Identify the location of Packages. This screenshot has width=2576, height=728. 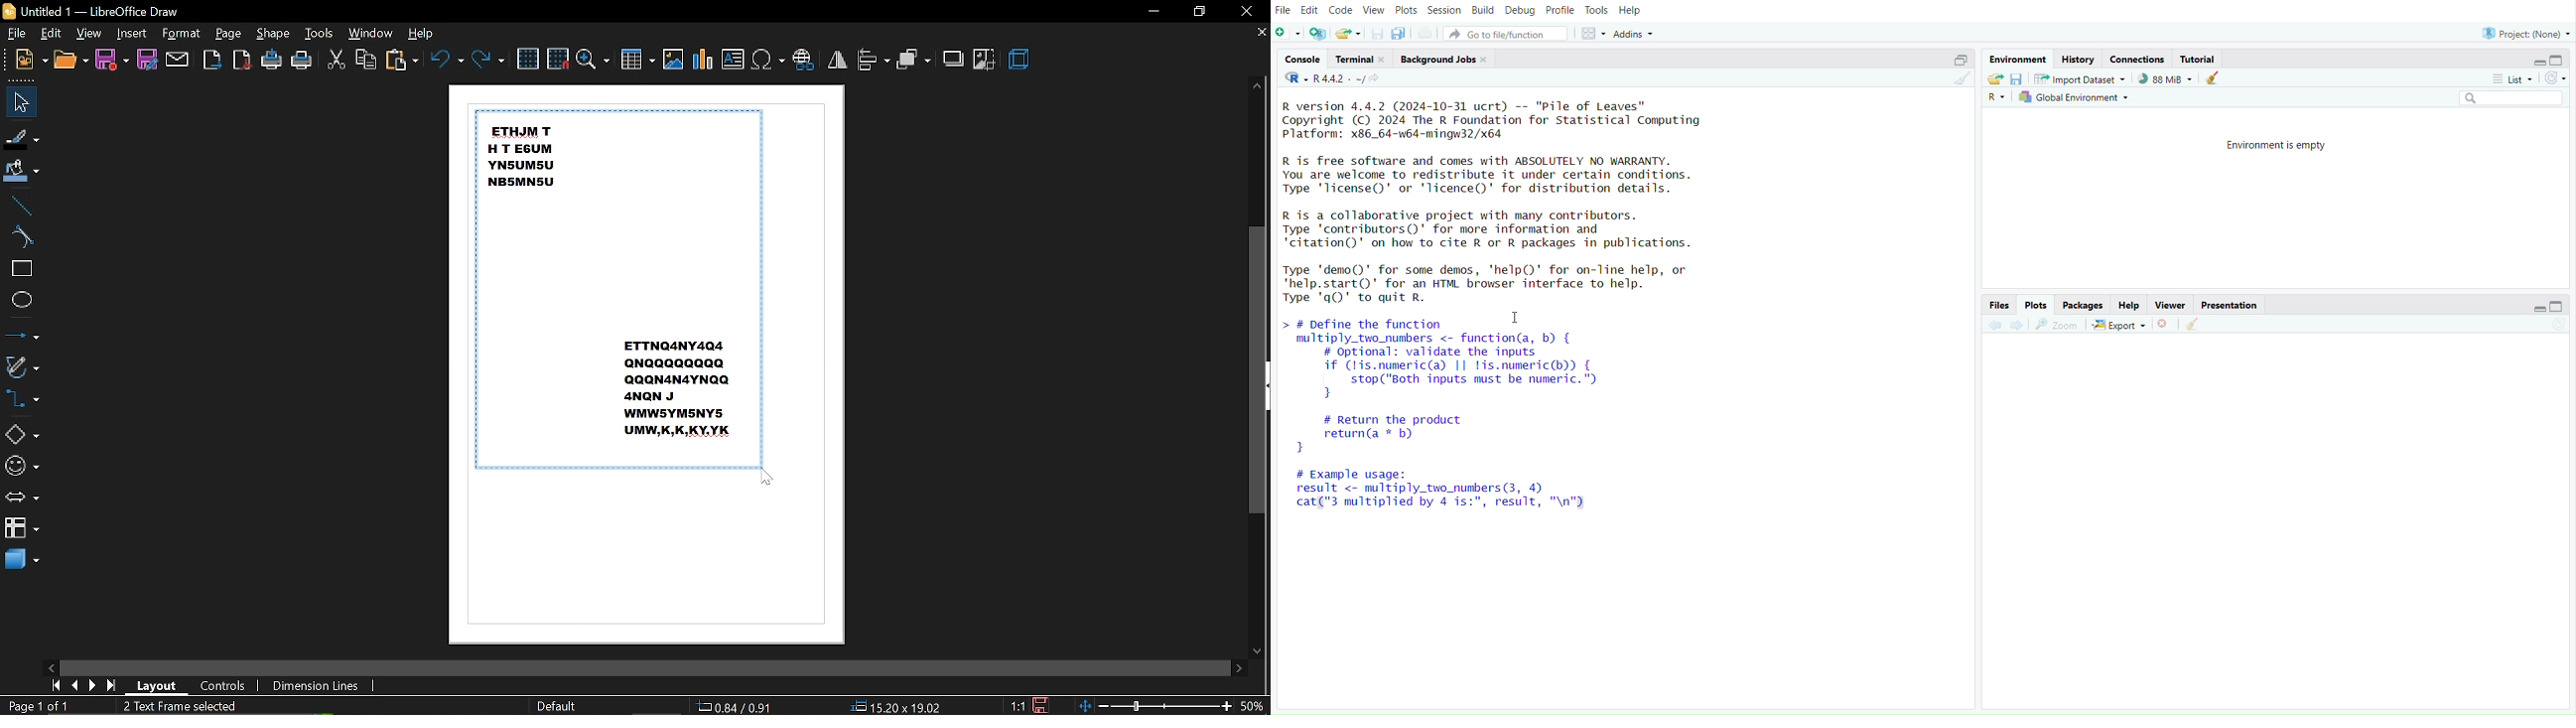
(2083, 306).